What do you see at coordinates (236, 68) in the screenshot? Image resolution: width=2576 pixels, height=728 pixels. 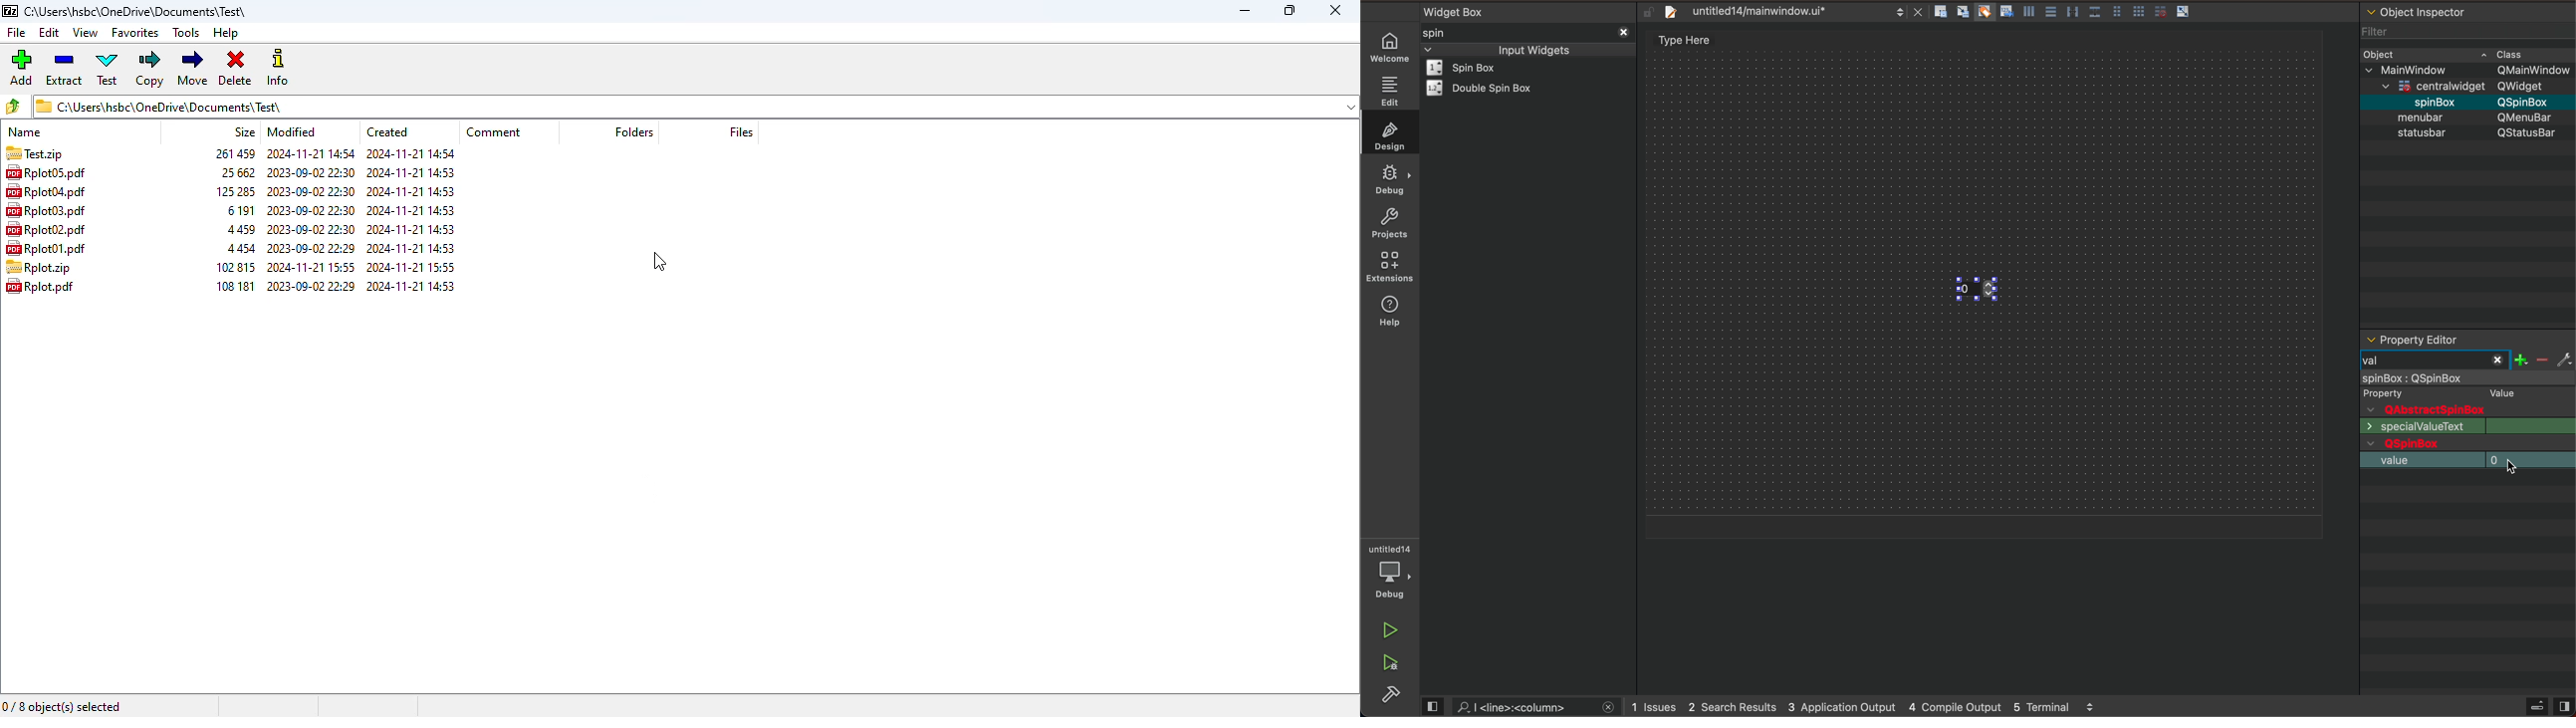 I see `delete` at bounding box center [236, 68].